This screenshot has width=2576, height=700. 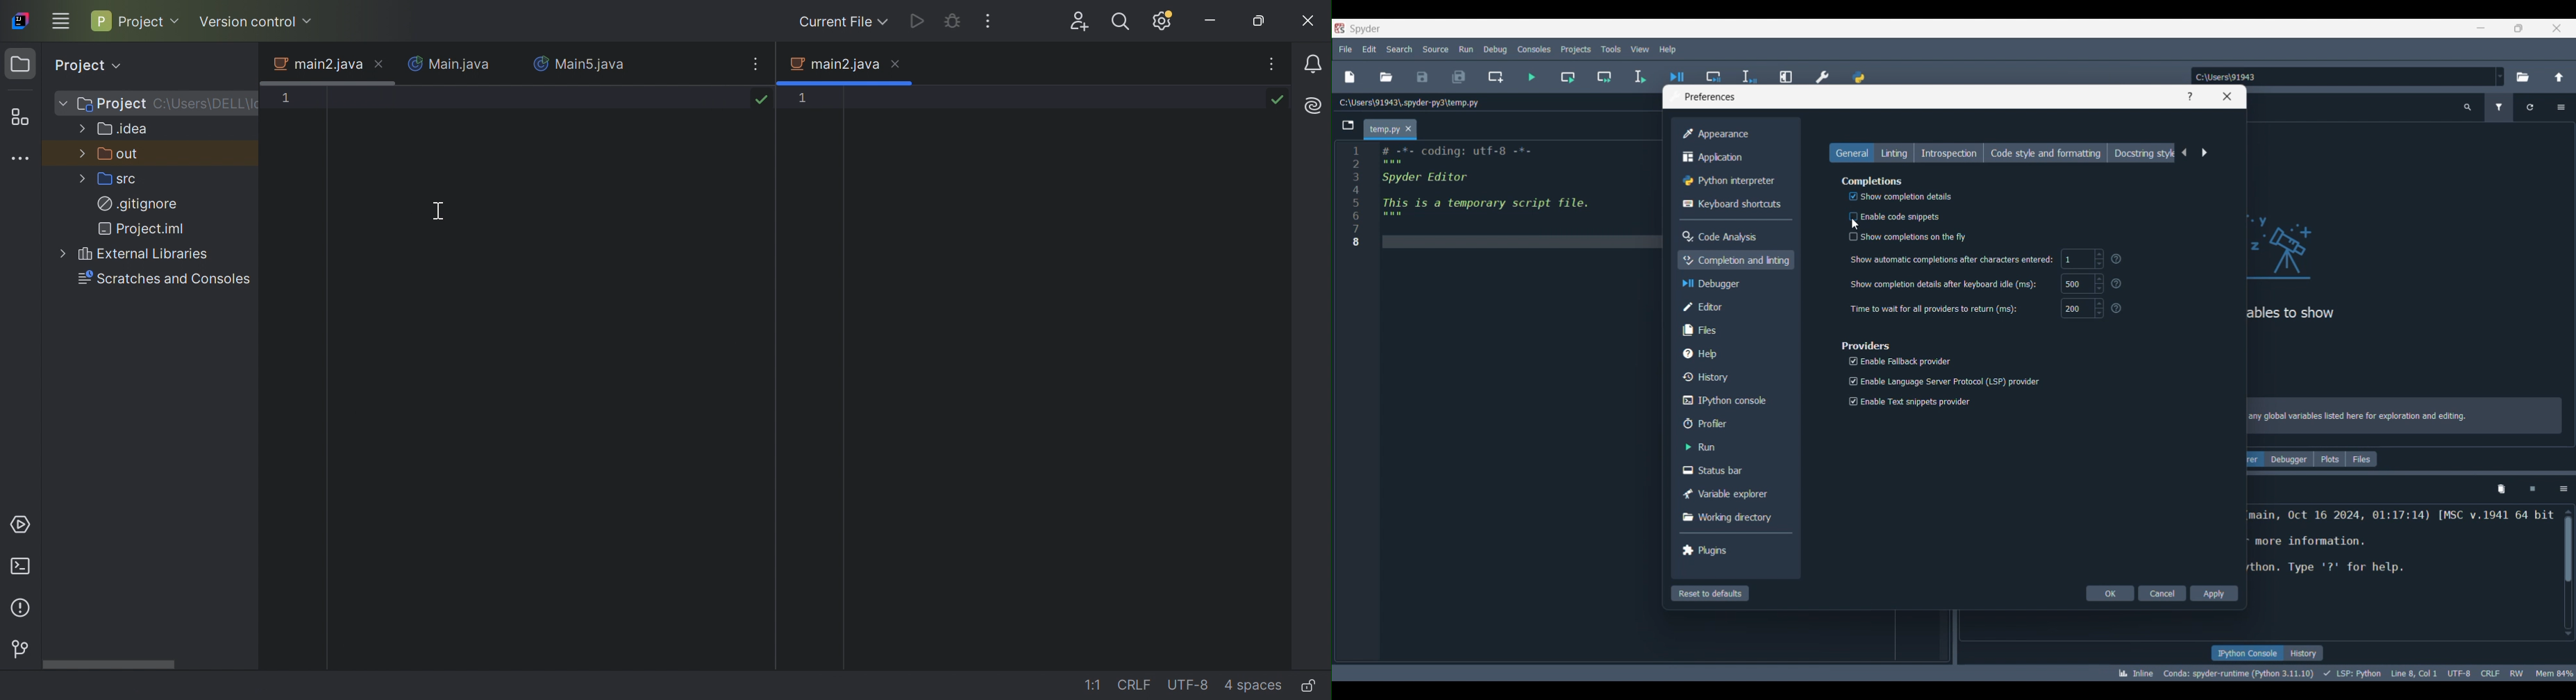 What do you see at coordinates (2247, 653) in the screenshot?
I see `IPython console` at bounding box center [2247, 653].